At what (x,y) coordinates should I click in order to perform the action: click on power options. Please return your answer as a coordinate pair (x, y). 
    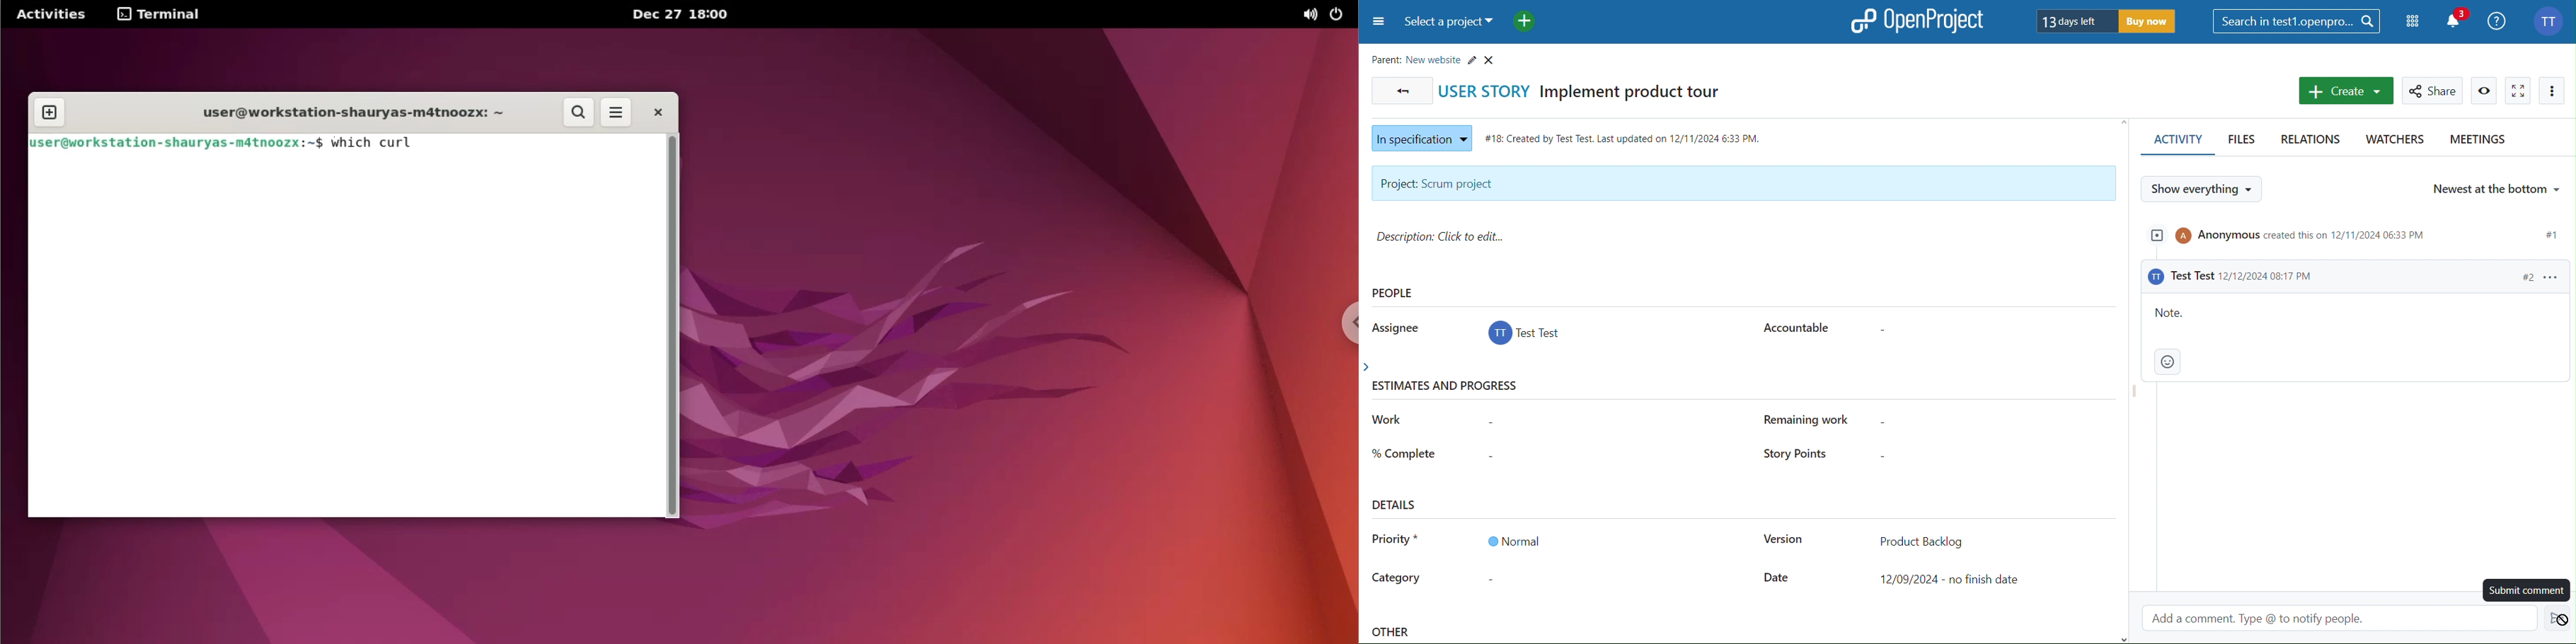
    Looking at the image, I should click on (1336, 16).